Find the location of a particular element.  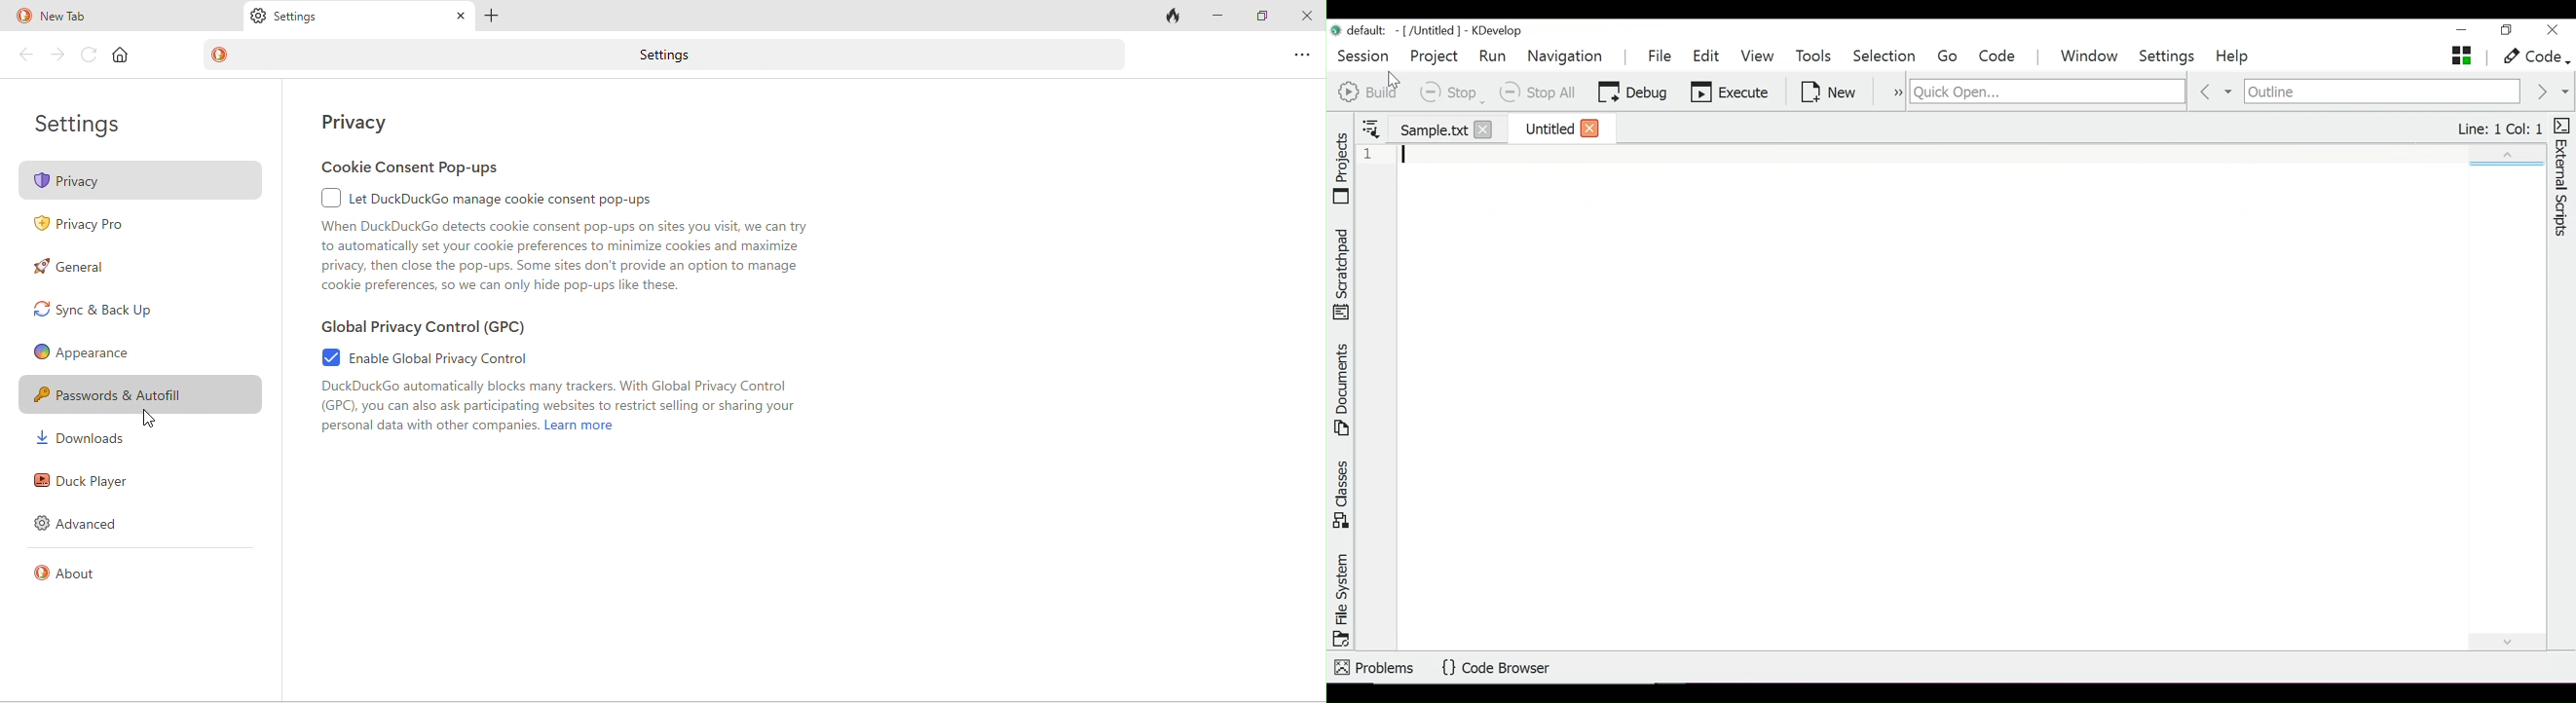

Current tab - sample.txt is located at coordinates (1427, 126).